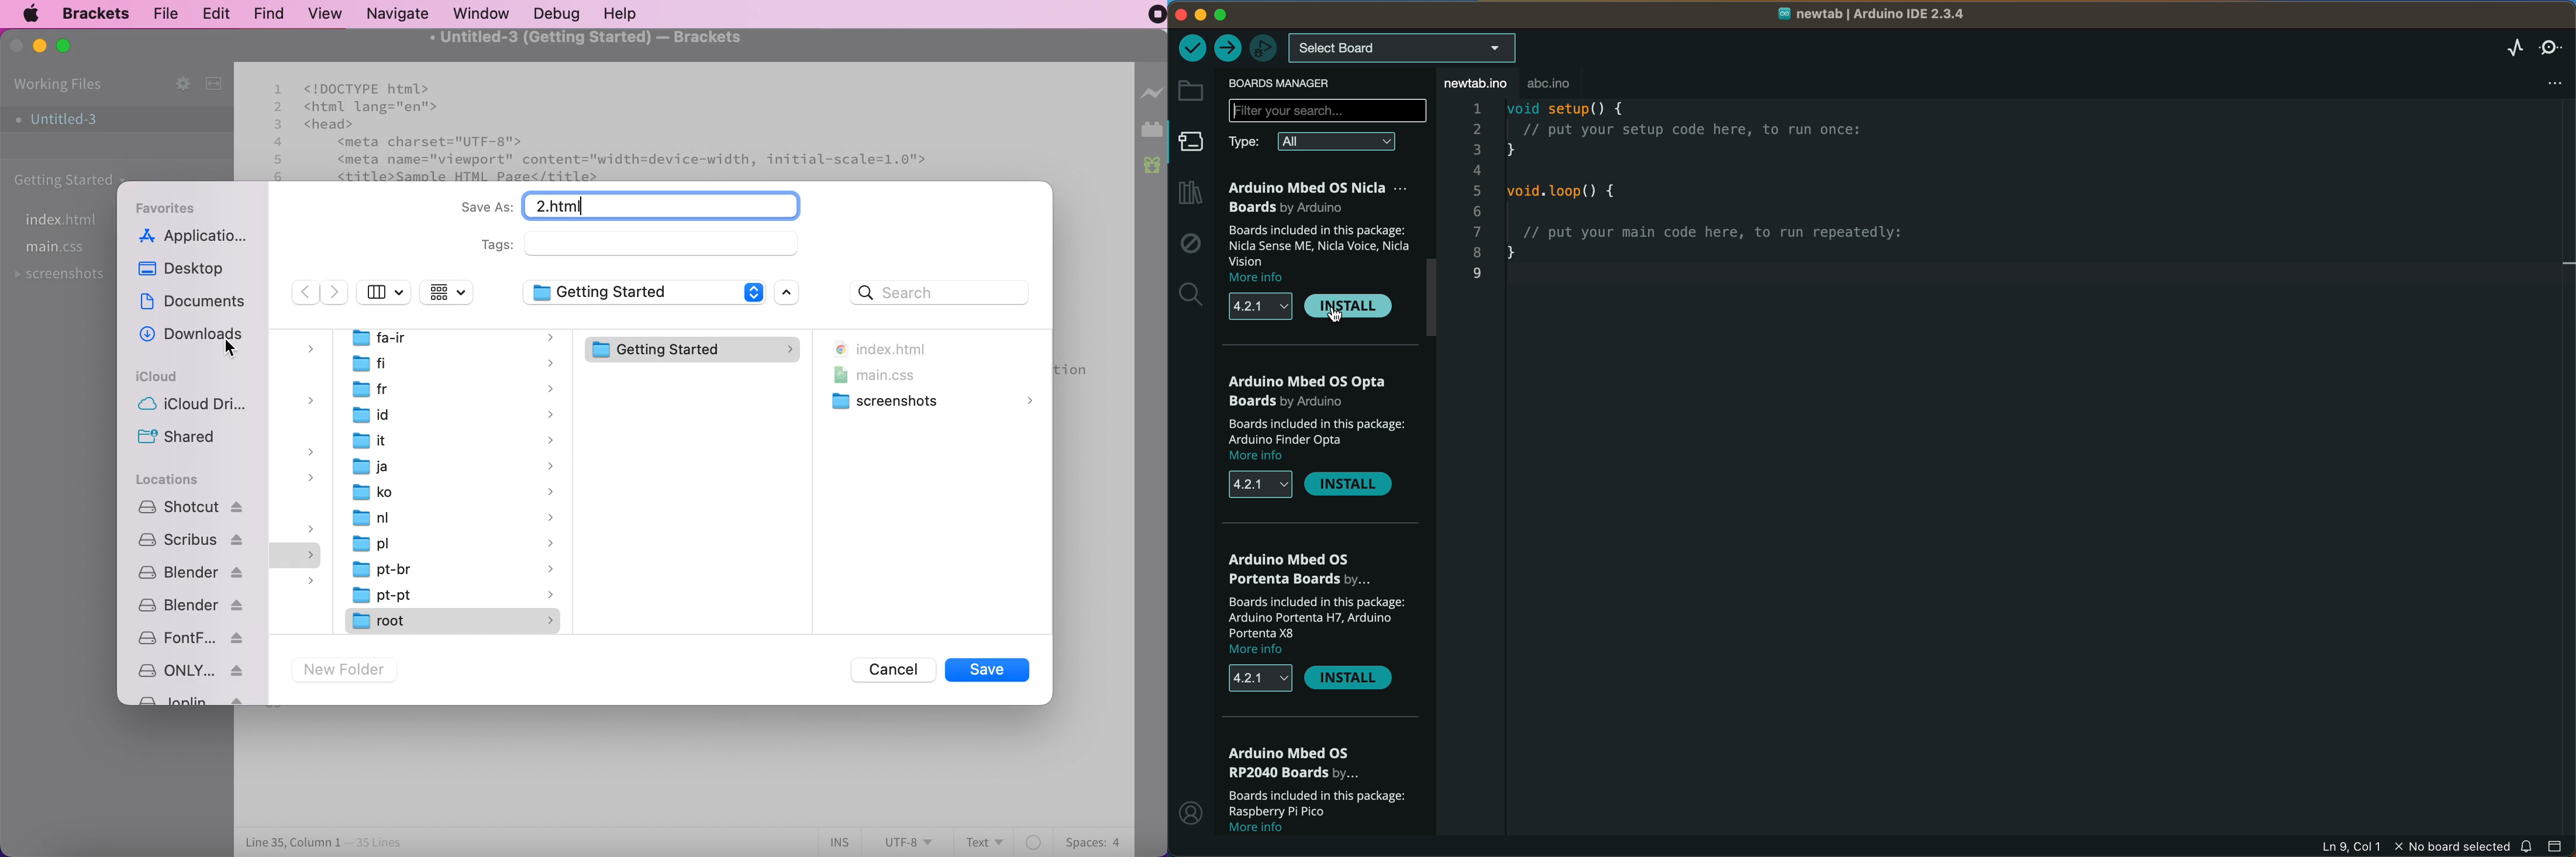 This screenshot has height=868, width=2576. What do you see at coordinates (65, 273) in the screenshot?
I see `screenshots` at bounding box center [65, 273].